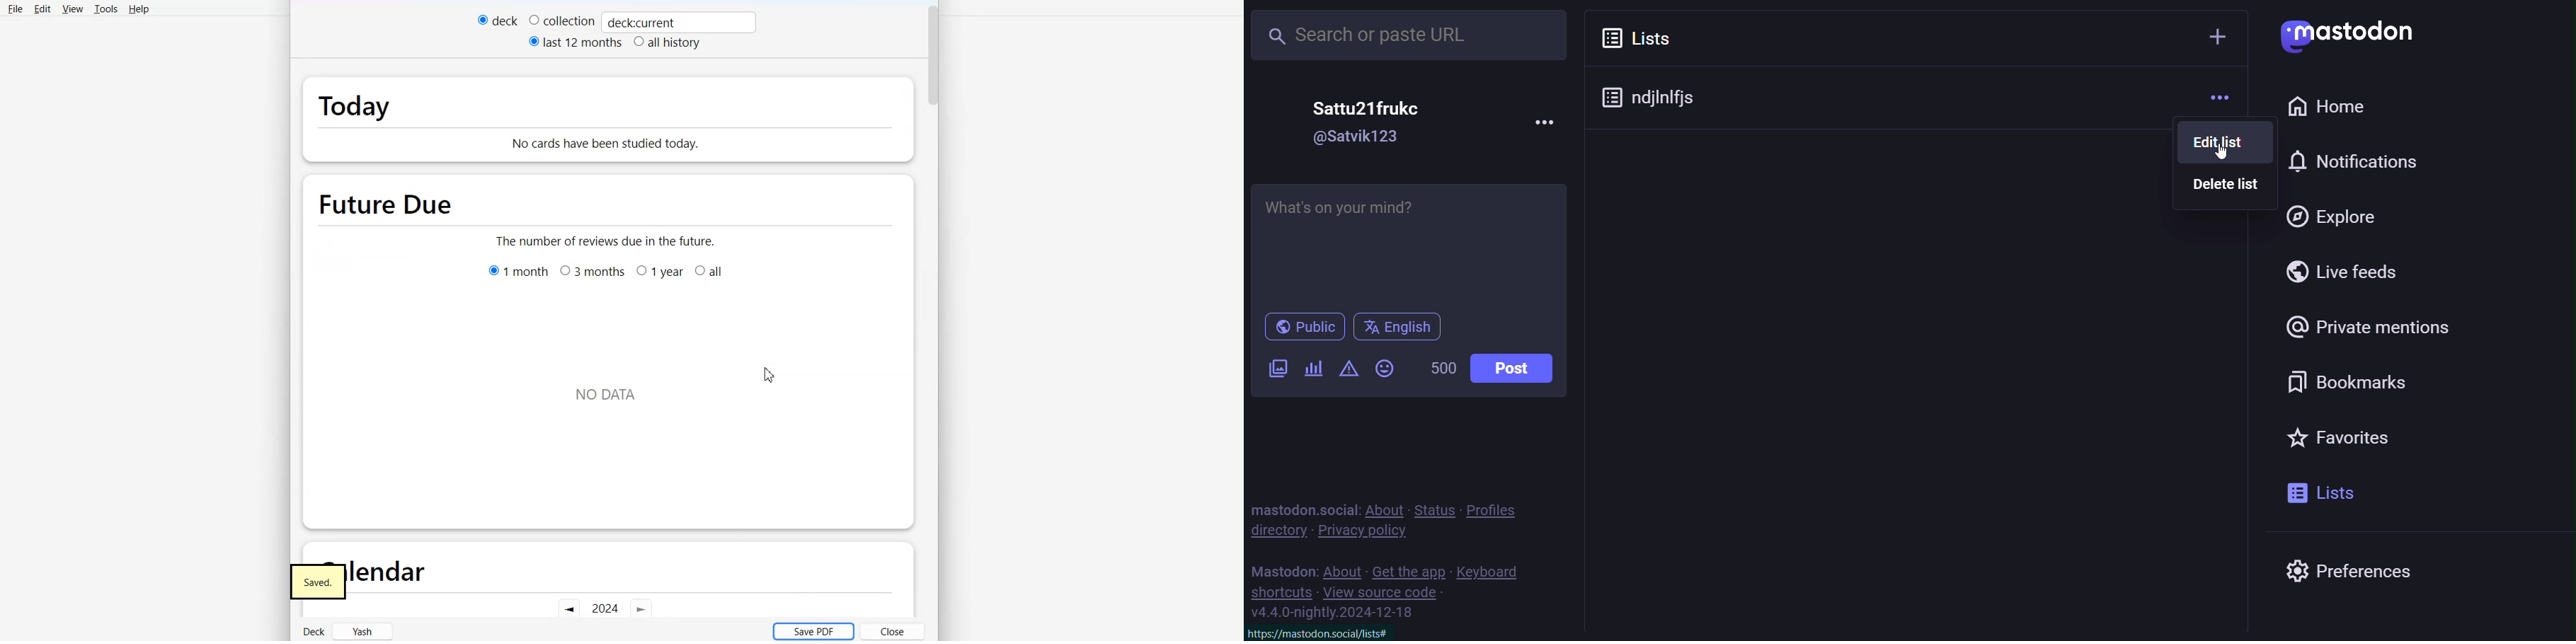  What do you see at coordinates (323, 581) in the screenshot?
I see `Text ` at bounding box center [323, 581].